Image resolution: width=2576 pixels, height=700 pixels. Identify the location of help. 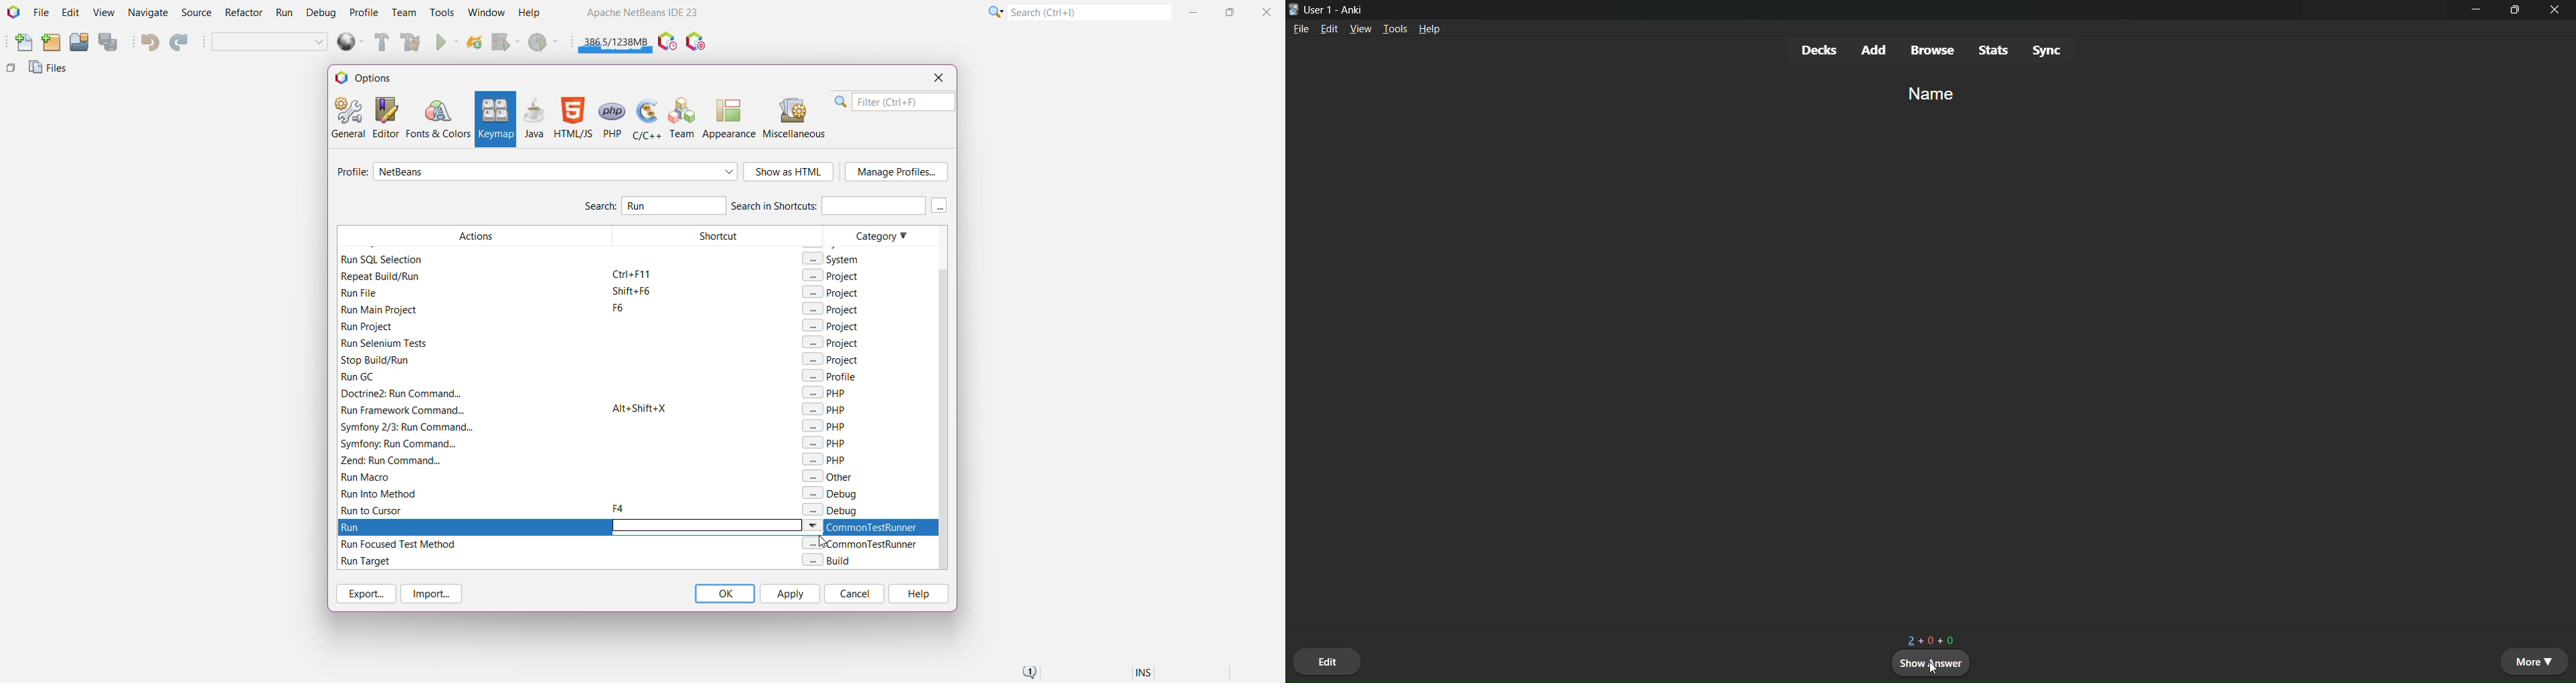
(1432, 30).